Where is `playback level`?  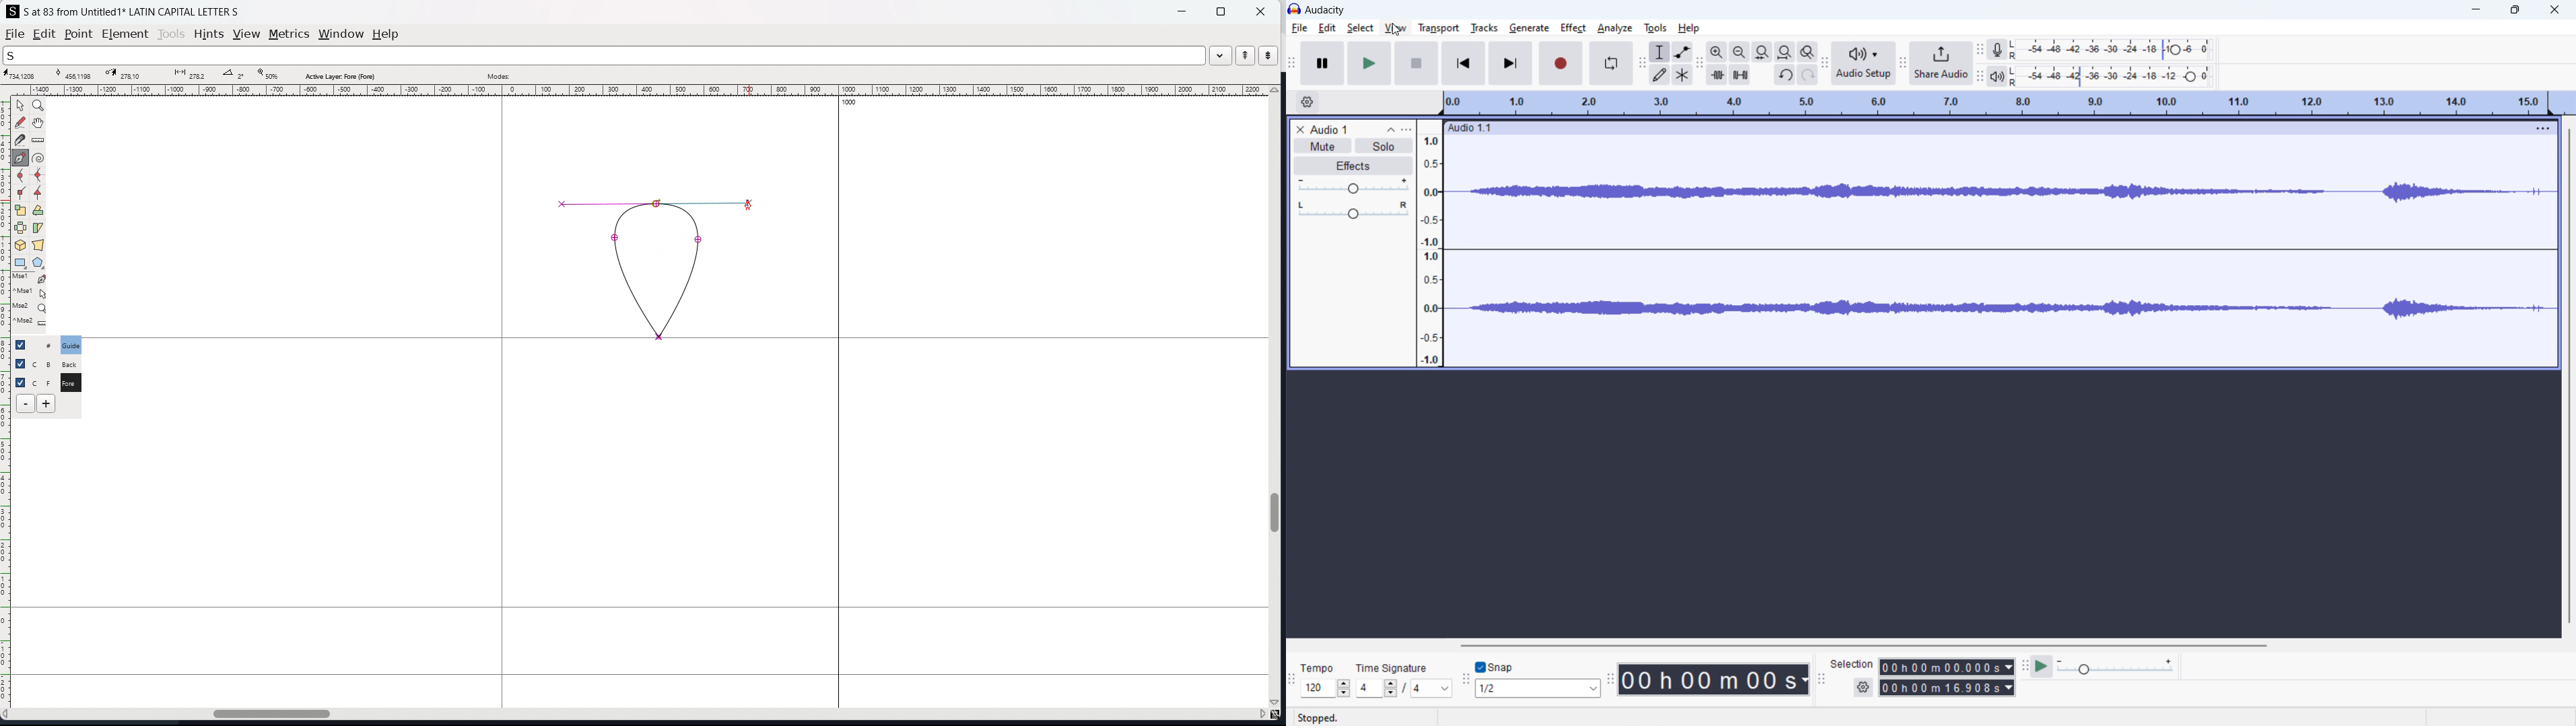
playback level is located at coordinates (2116, 76).